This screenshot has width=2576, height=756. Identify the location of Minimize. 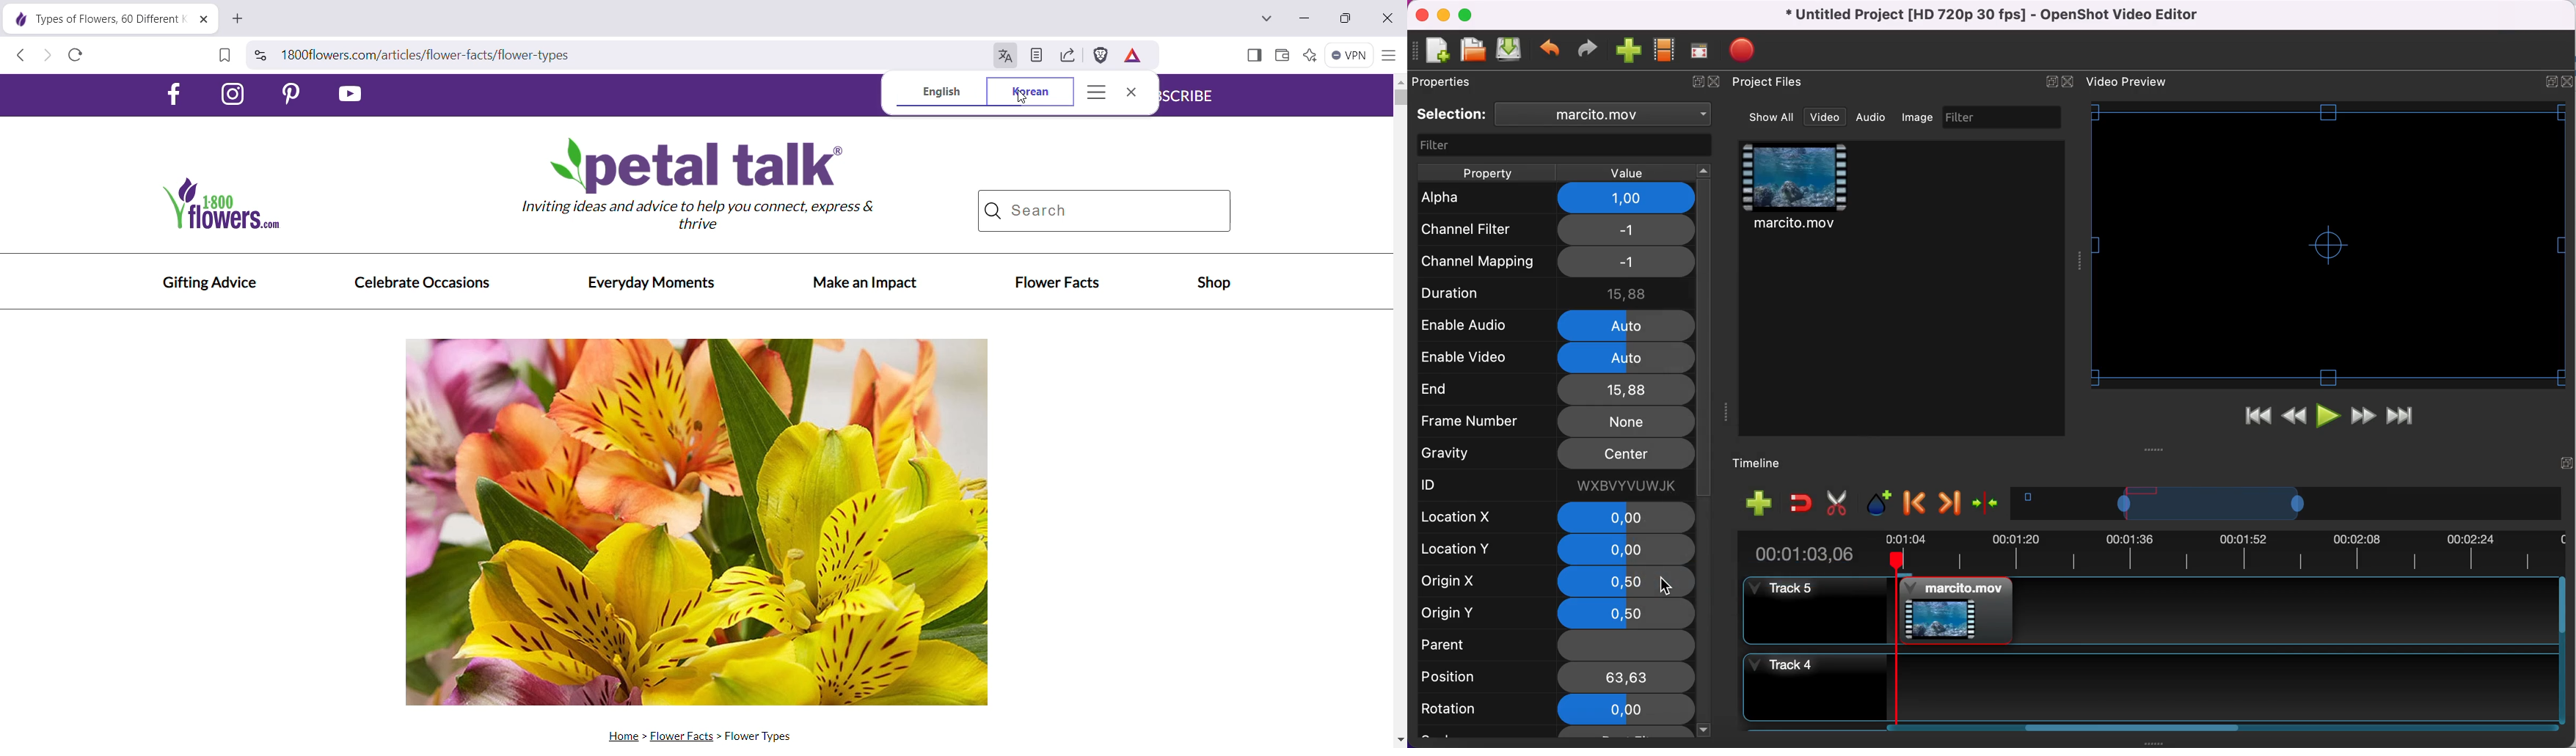
(1302, 19).